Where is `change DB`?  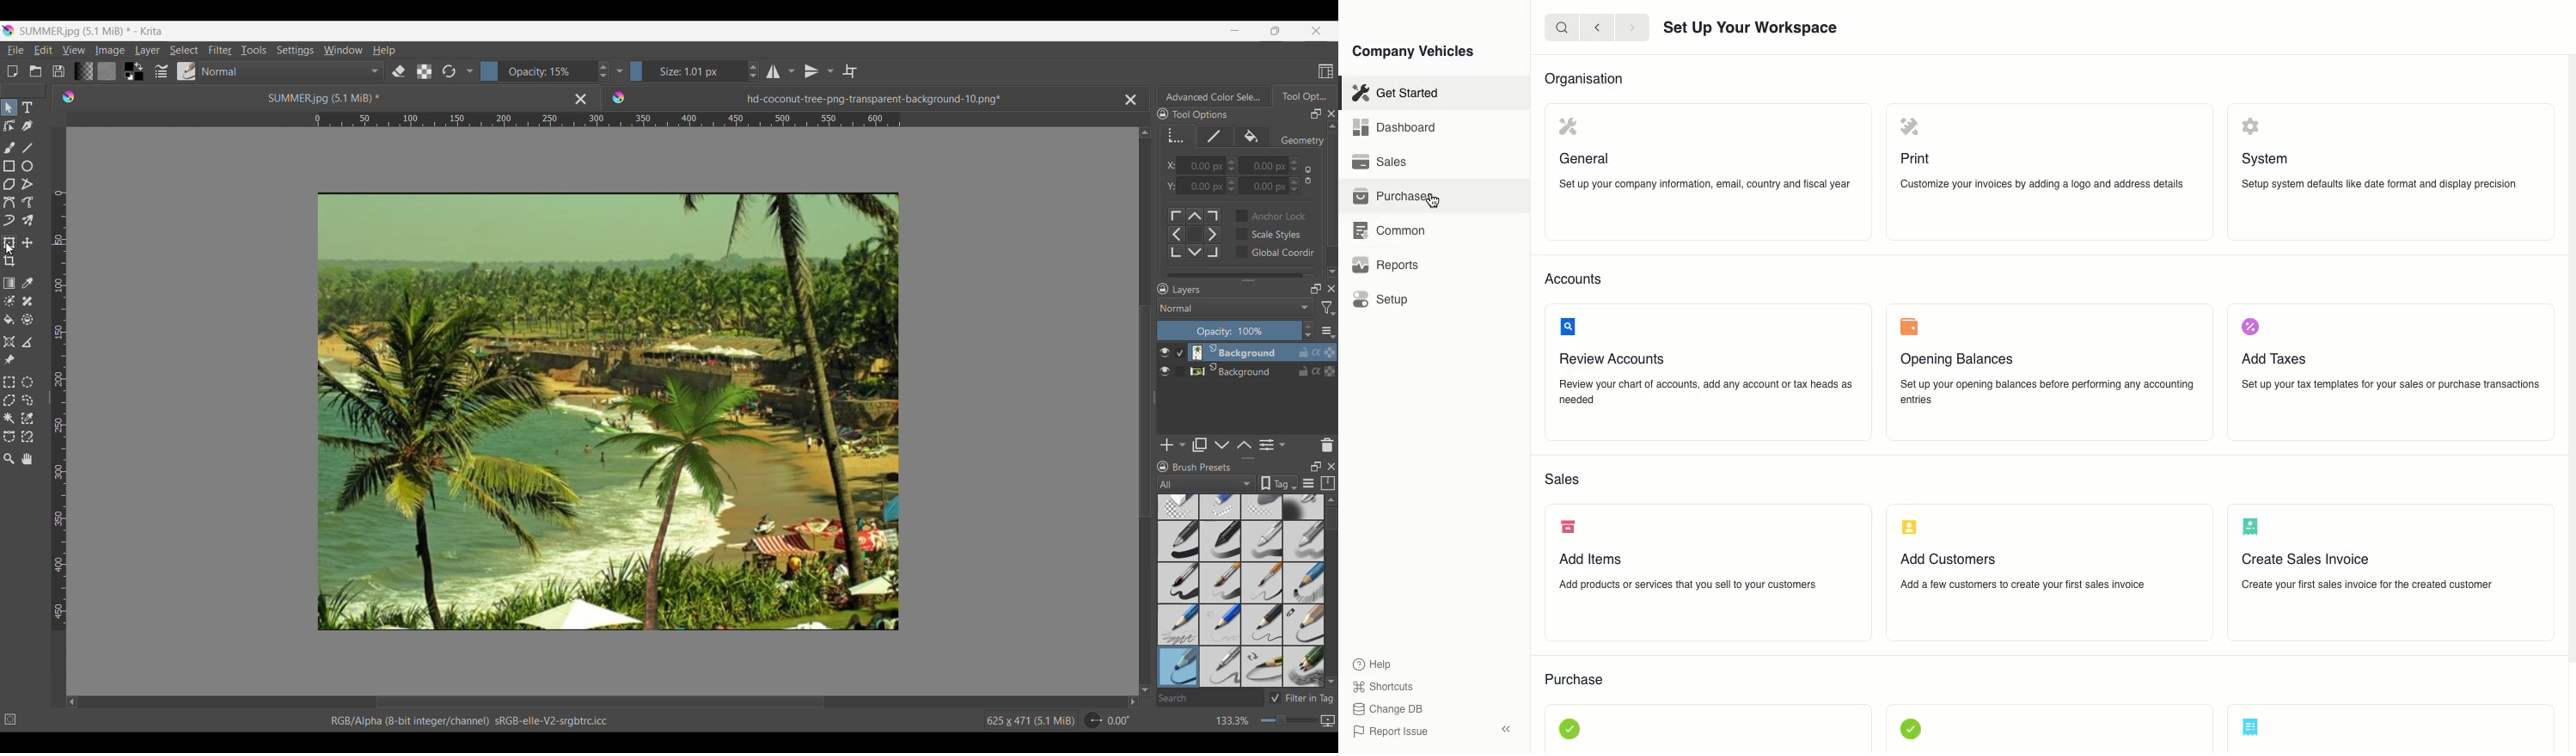 change DB is located at coordinates (1390, 709).